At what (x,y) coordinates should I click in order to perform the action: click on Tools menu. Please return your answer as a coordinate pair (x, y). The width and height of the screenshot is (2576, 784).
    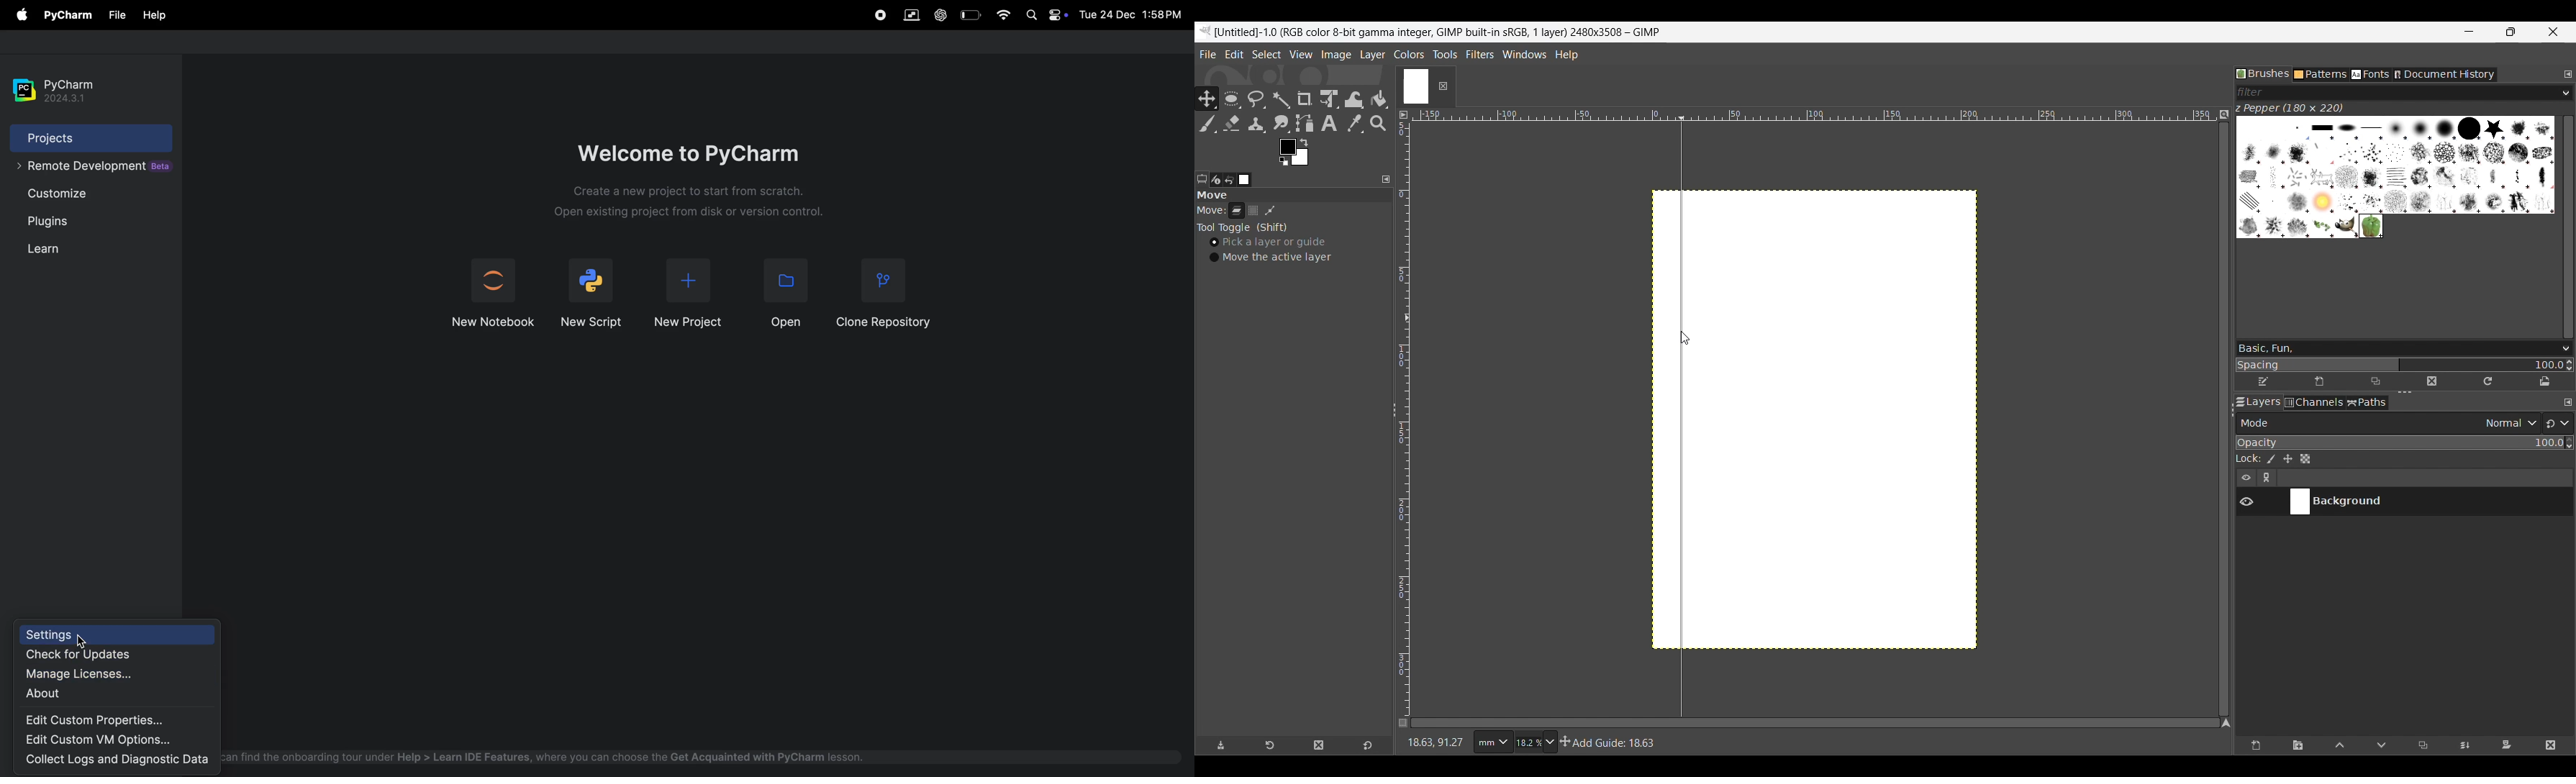
    Looking at the image, I should click on (1445, 54).